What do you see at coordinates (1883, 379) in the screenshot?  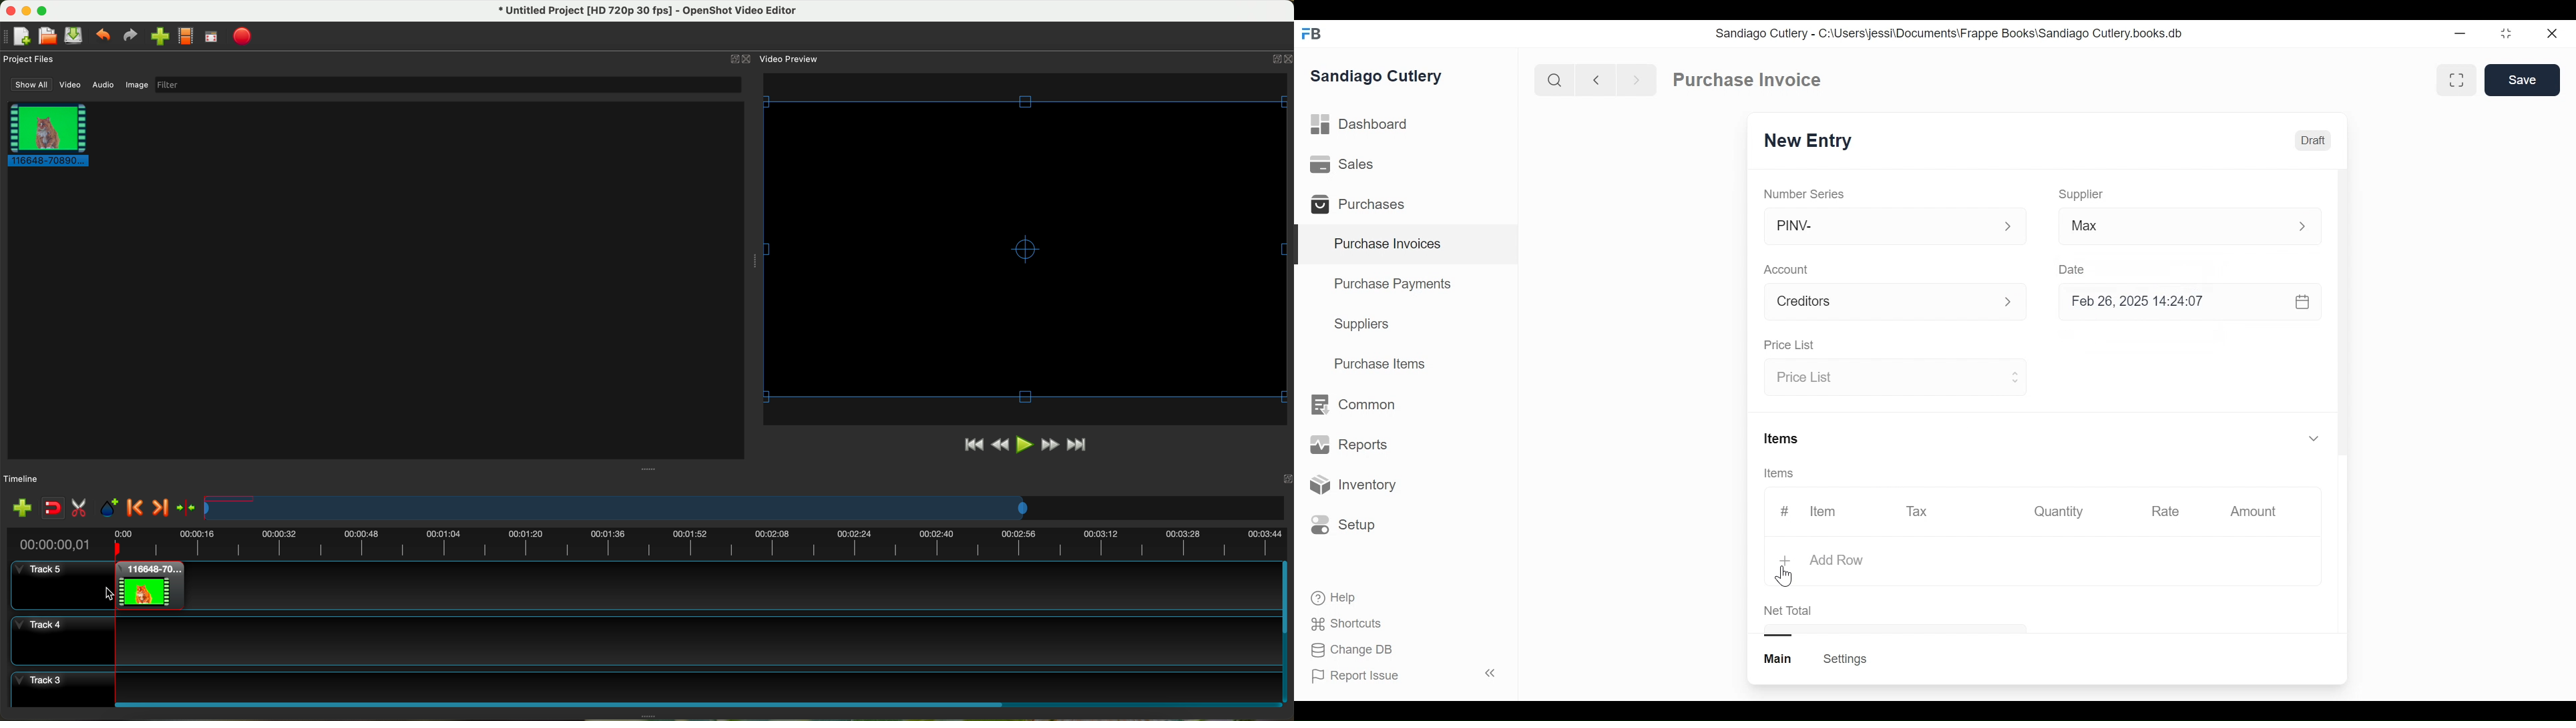 I see `Price List` at bounding box center [1883, 379].